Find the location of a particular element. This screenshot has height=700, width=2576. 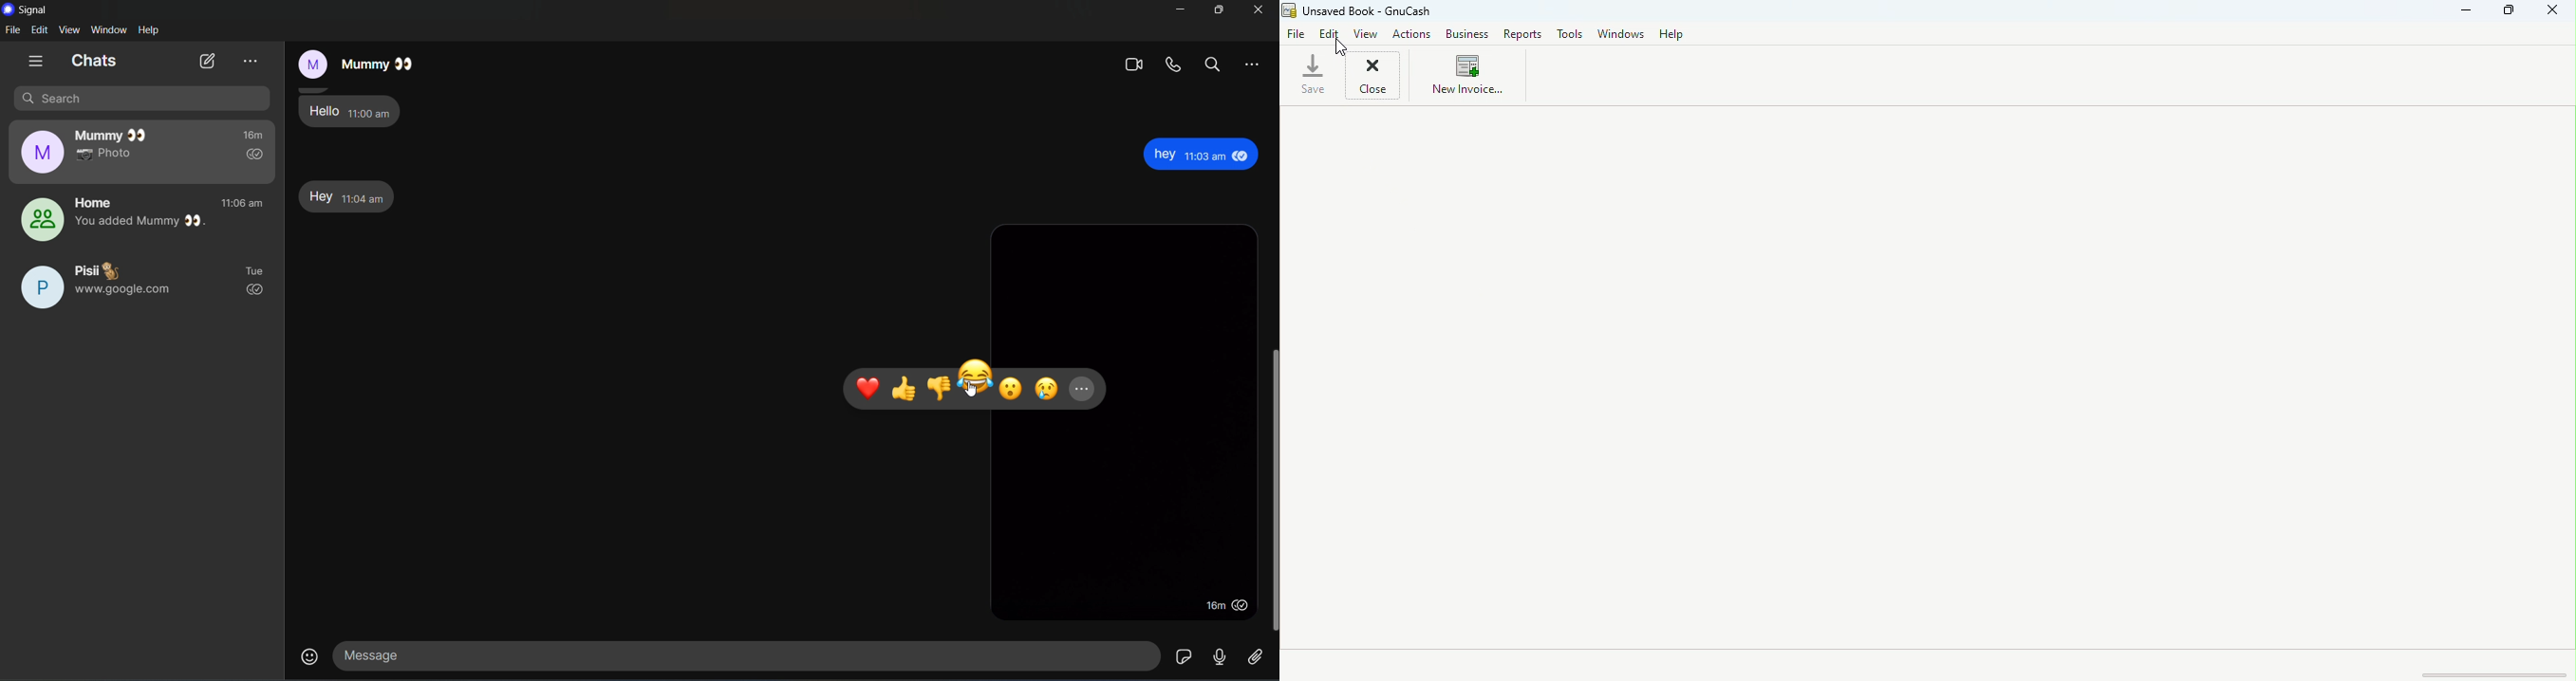

Help is located at coordinates (1671, 33).